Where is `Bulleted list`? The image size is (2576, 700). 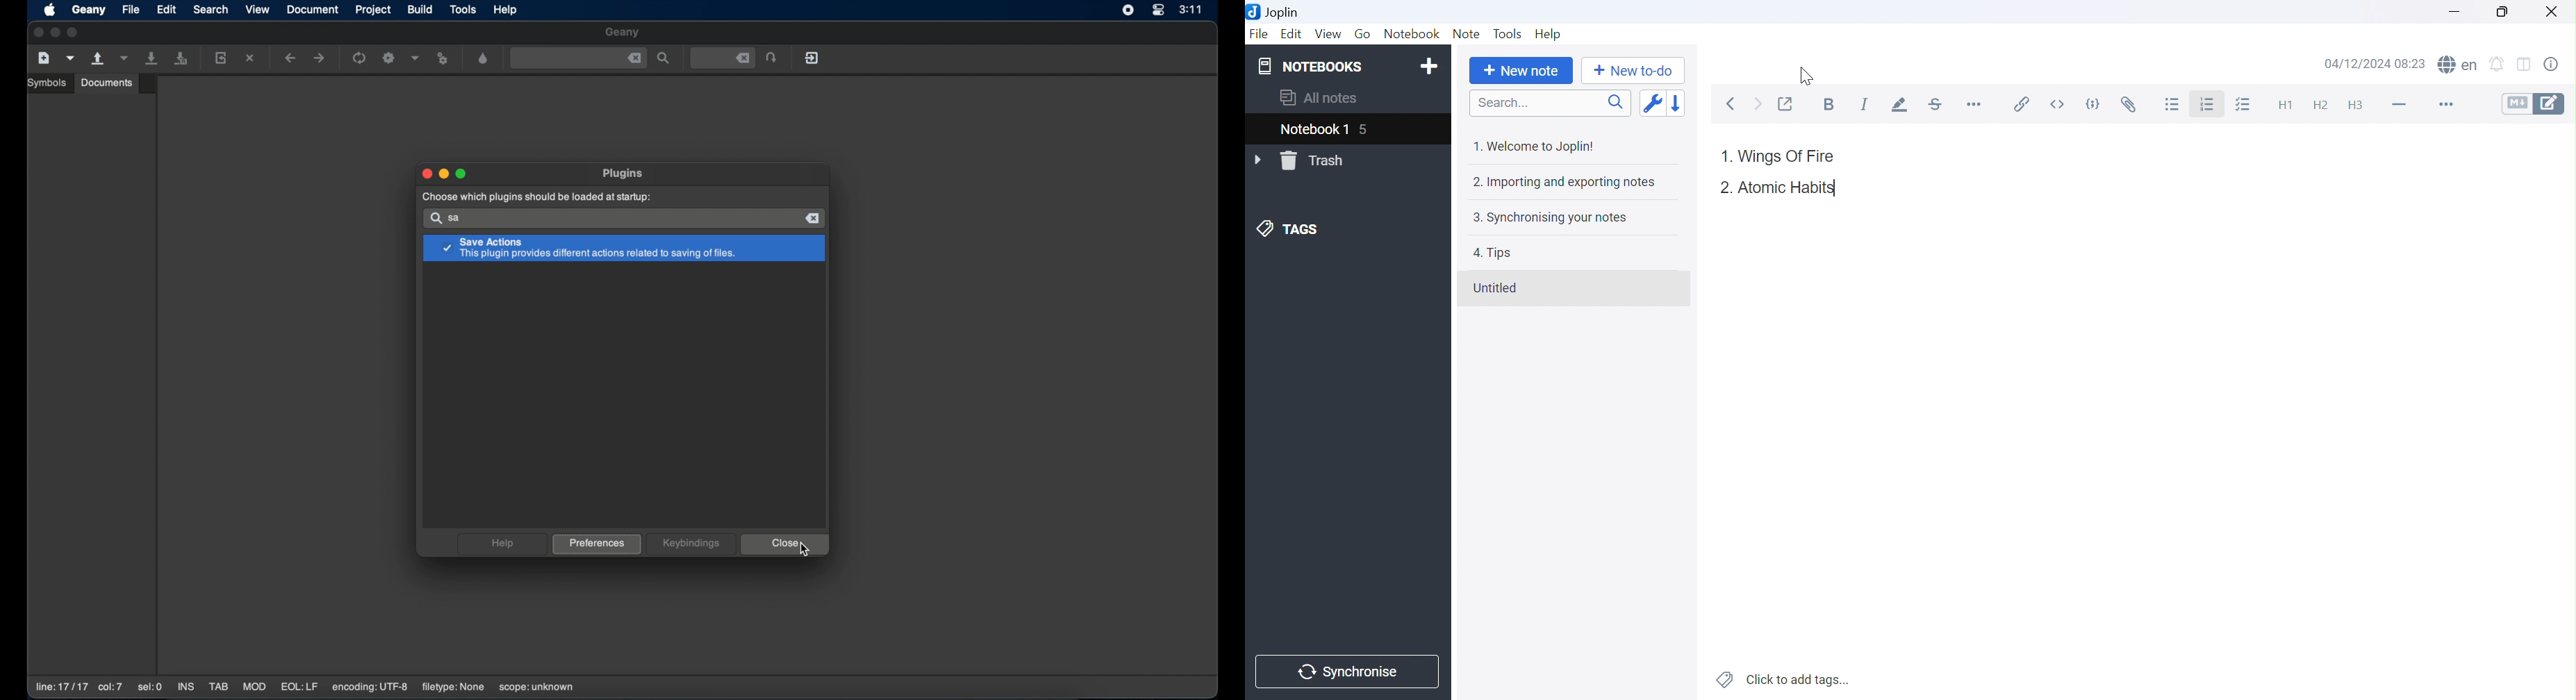
Bulleted list is located at coordinates (2172, 106).